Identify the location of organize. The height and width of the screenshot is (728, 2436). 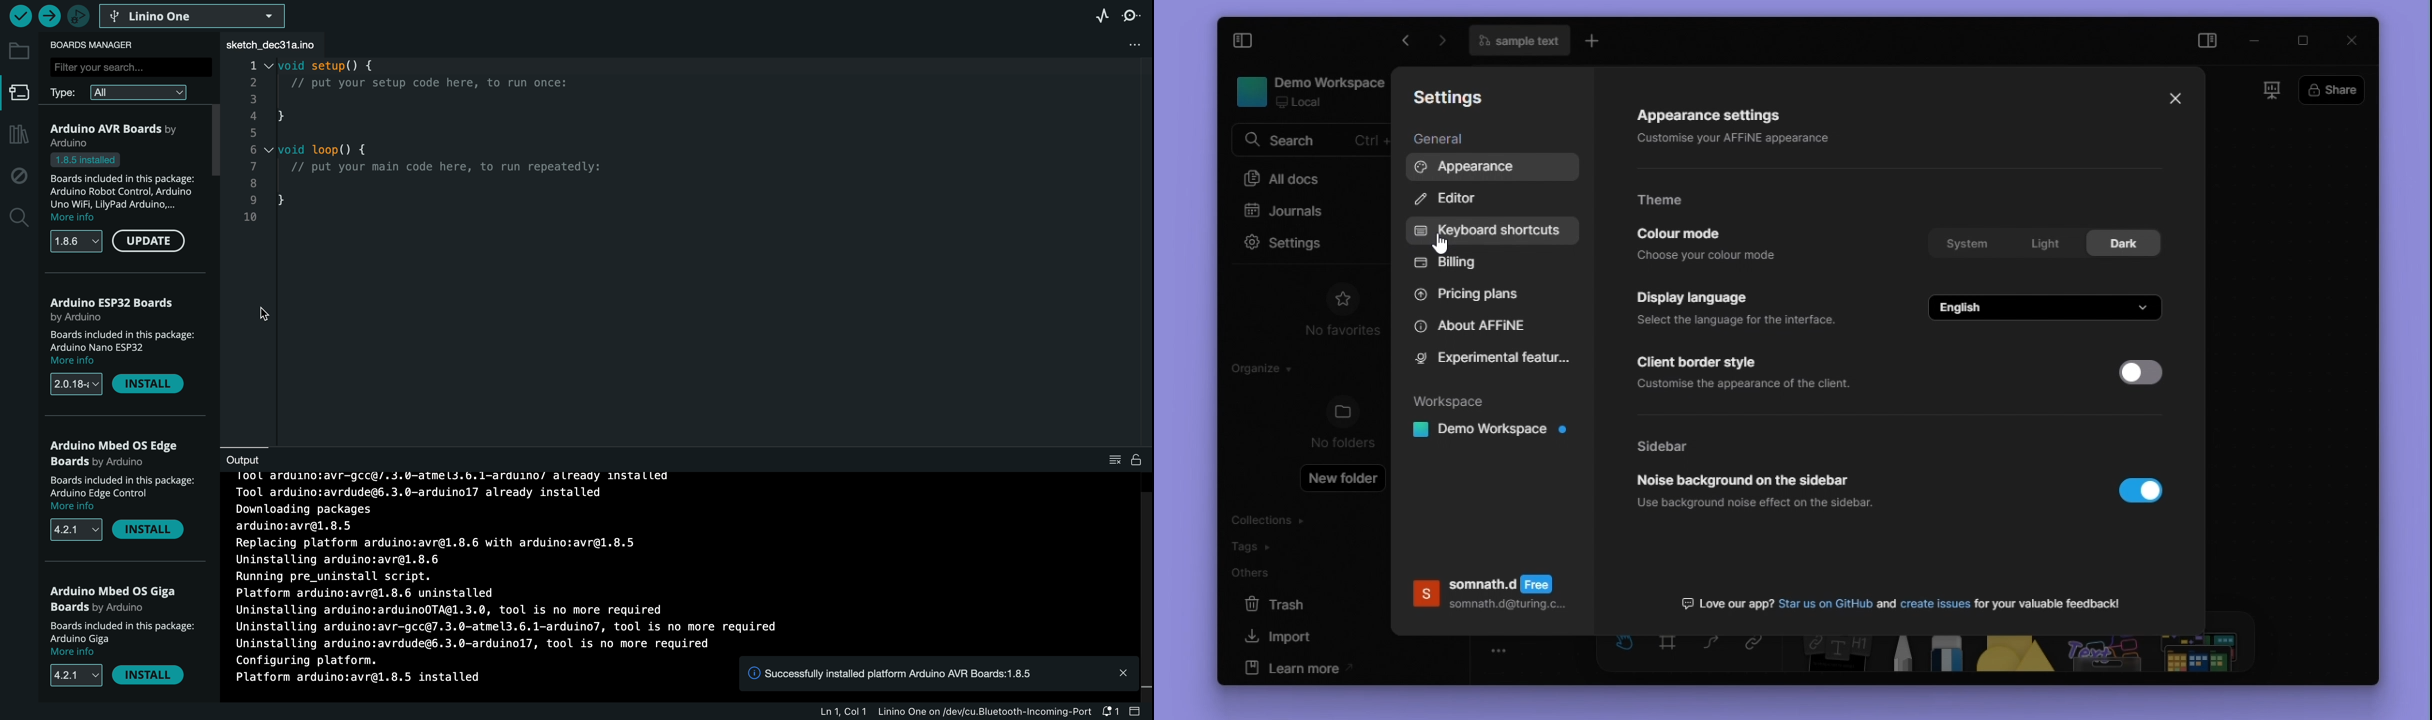
(1254, 365).